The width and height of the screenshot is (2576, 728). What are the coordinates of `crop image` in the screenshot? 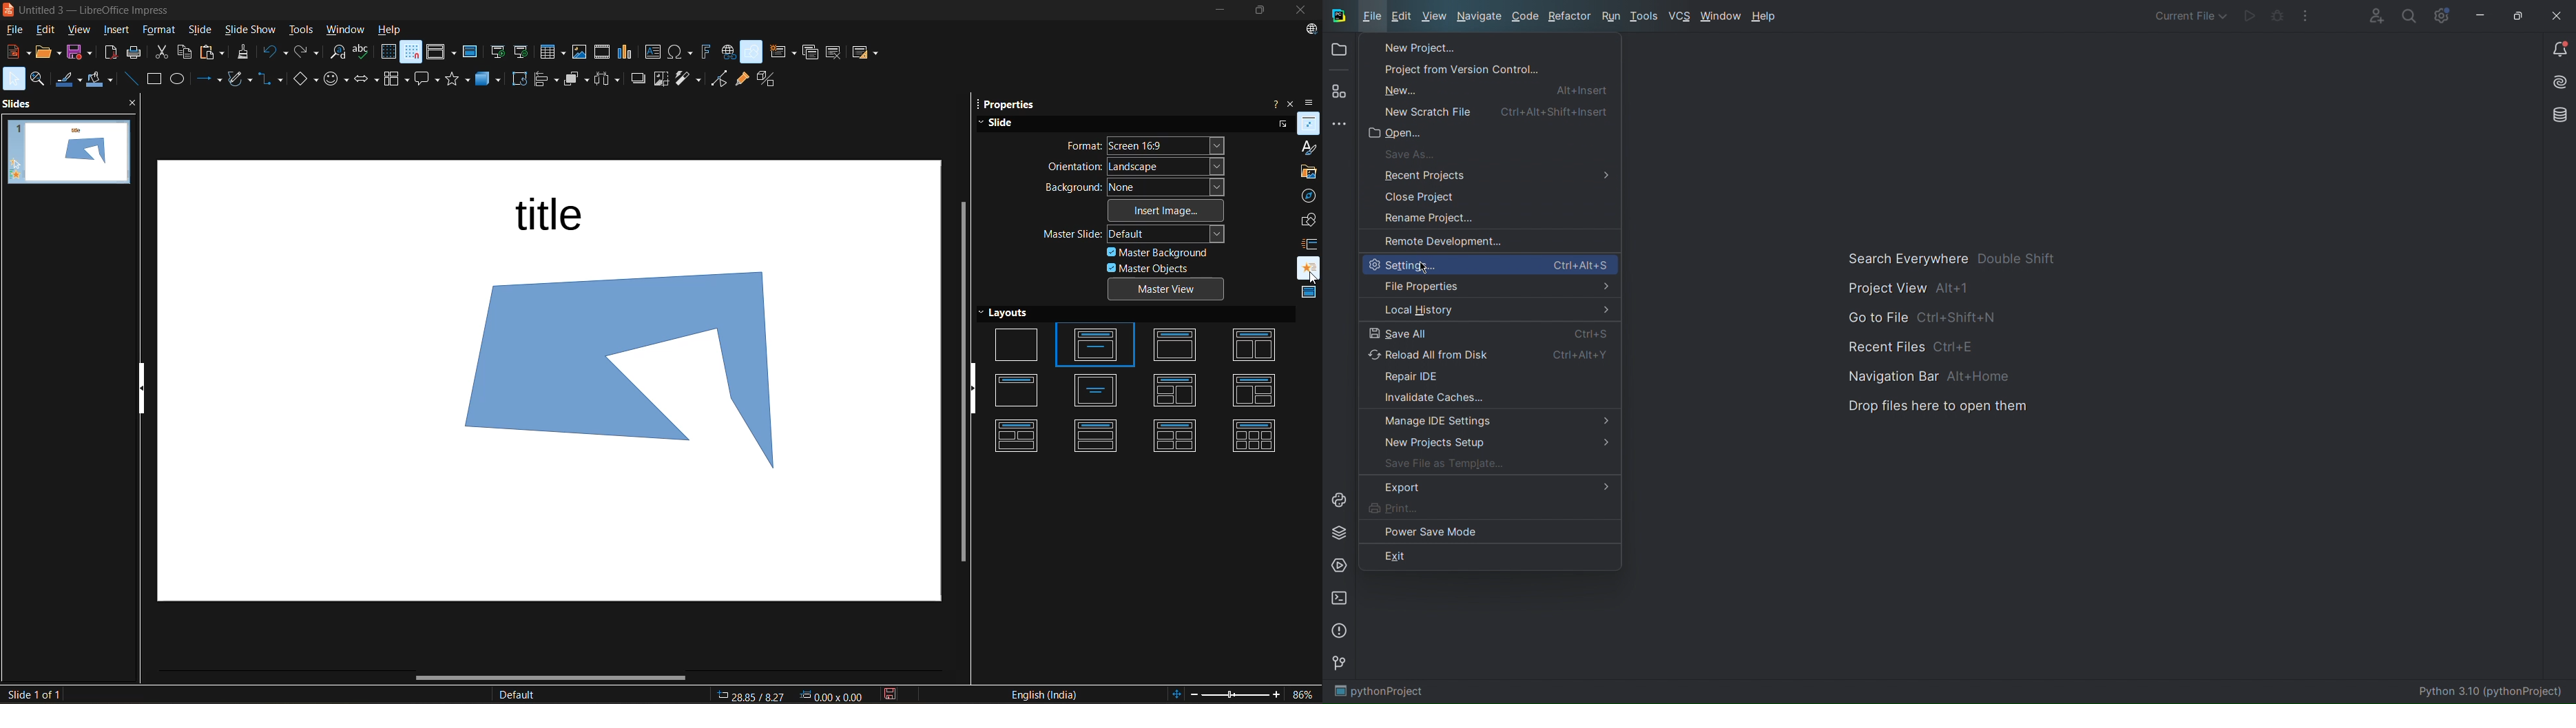 It's located at (659, 80).